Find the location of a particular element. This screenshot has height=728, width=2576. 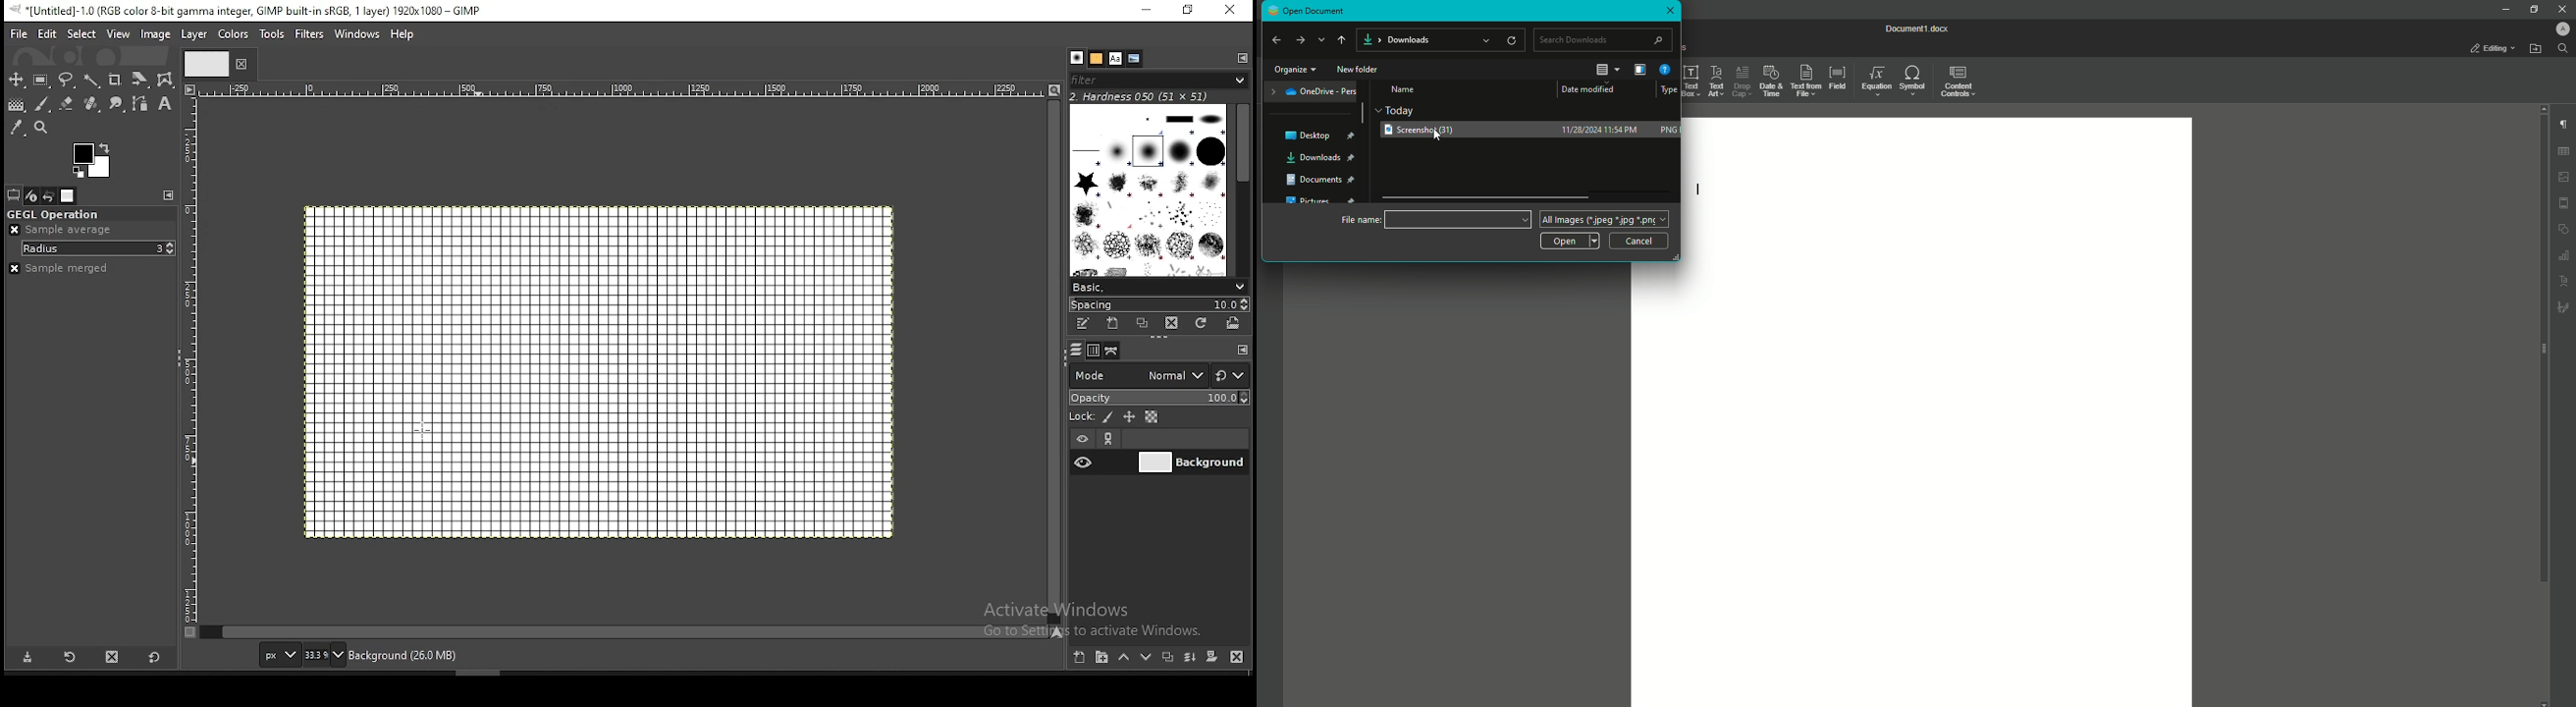

Pictures is located at coordinates (1321, 201).